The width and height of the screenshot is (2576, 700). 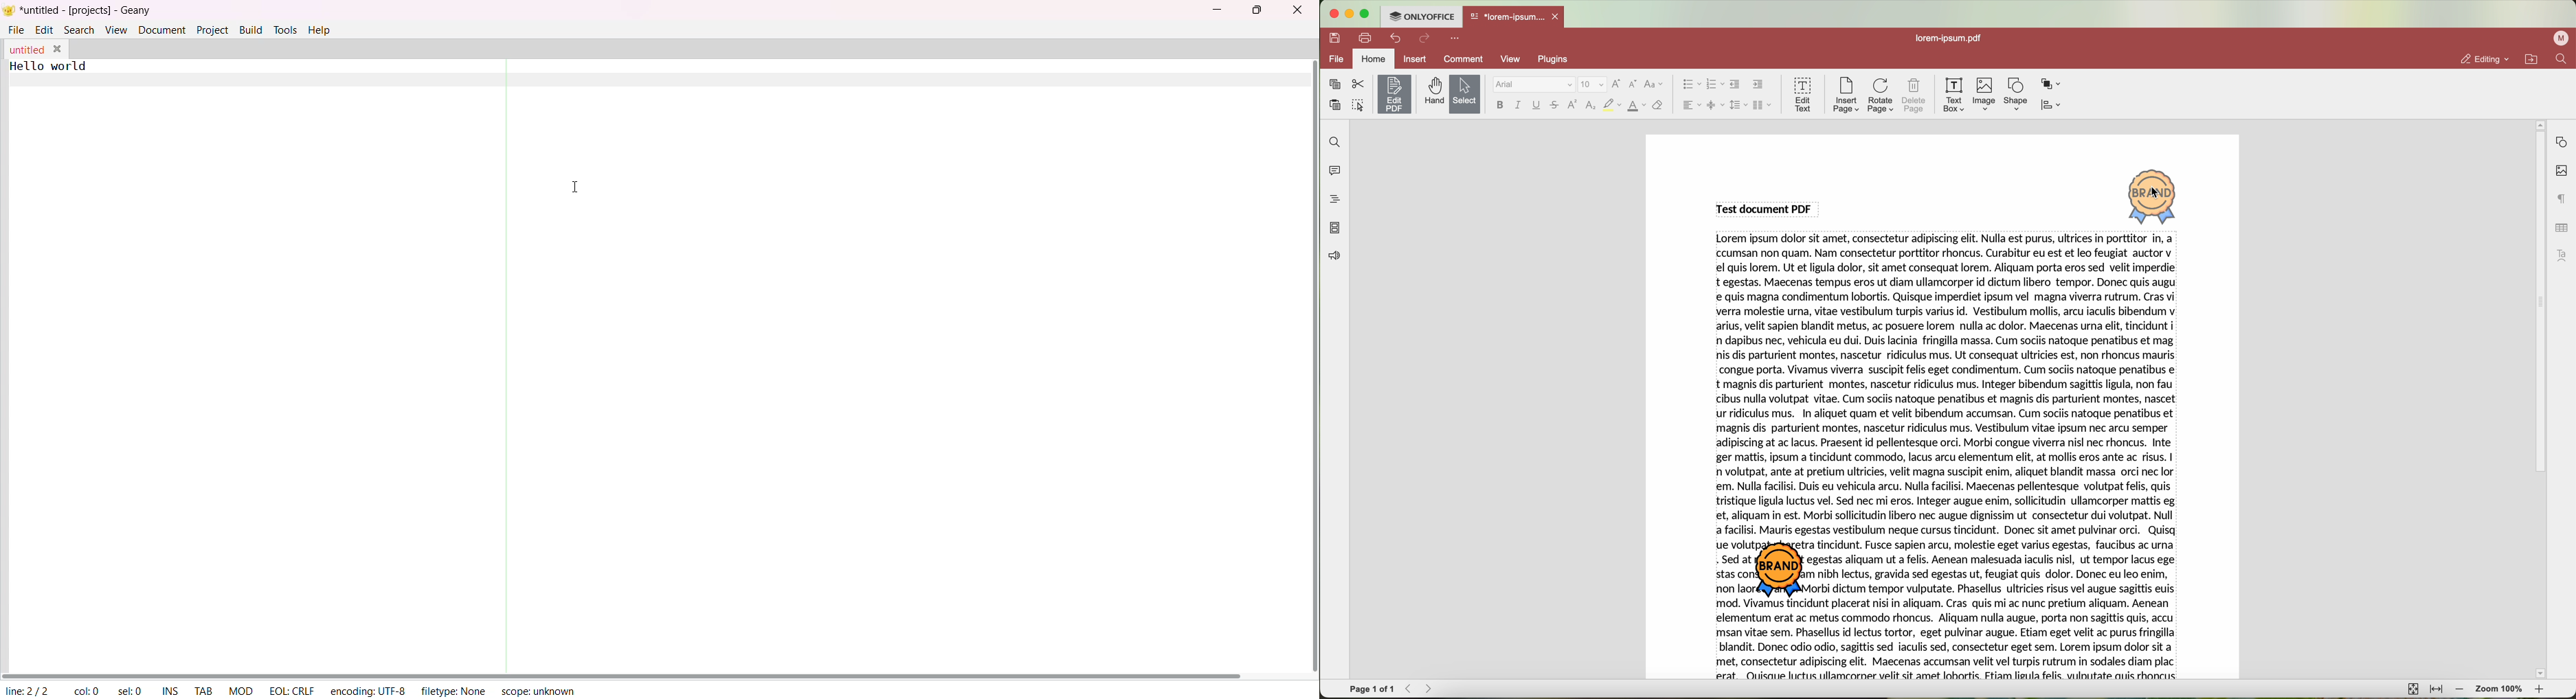 I want to click on editing, so click(x=2484, y=59).